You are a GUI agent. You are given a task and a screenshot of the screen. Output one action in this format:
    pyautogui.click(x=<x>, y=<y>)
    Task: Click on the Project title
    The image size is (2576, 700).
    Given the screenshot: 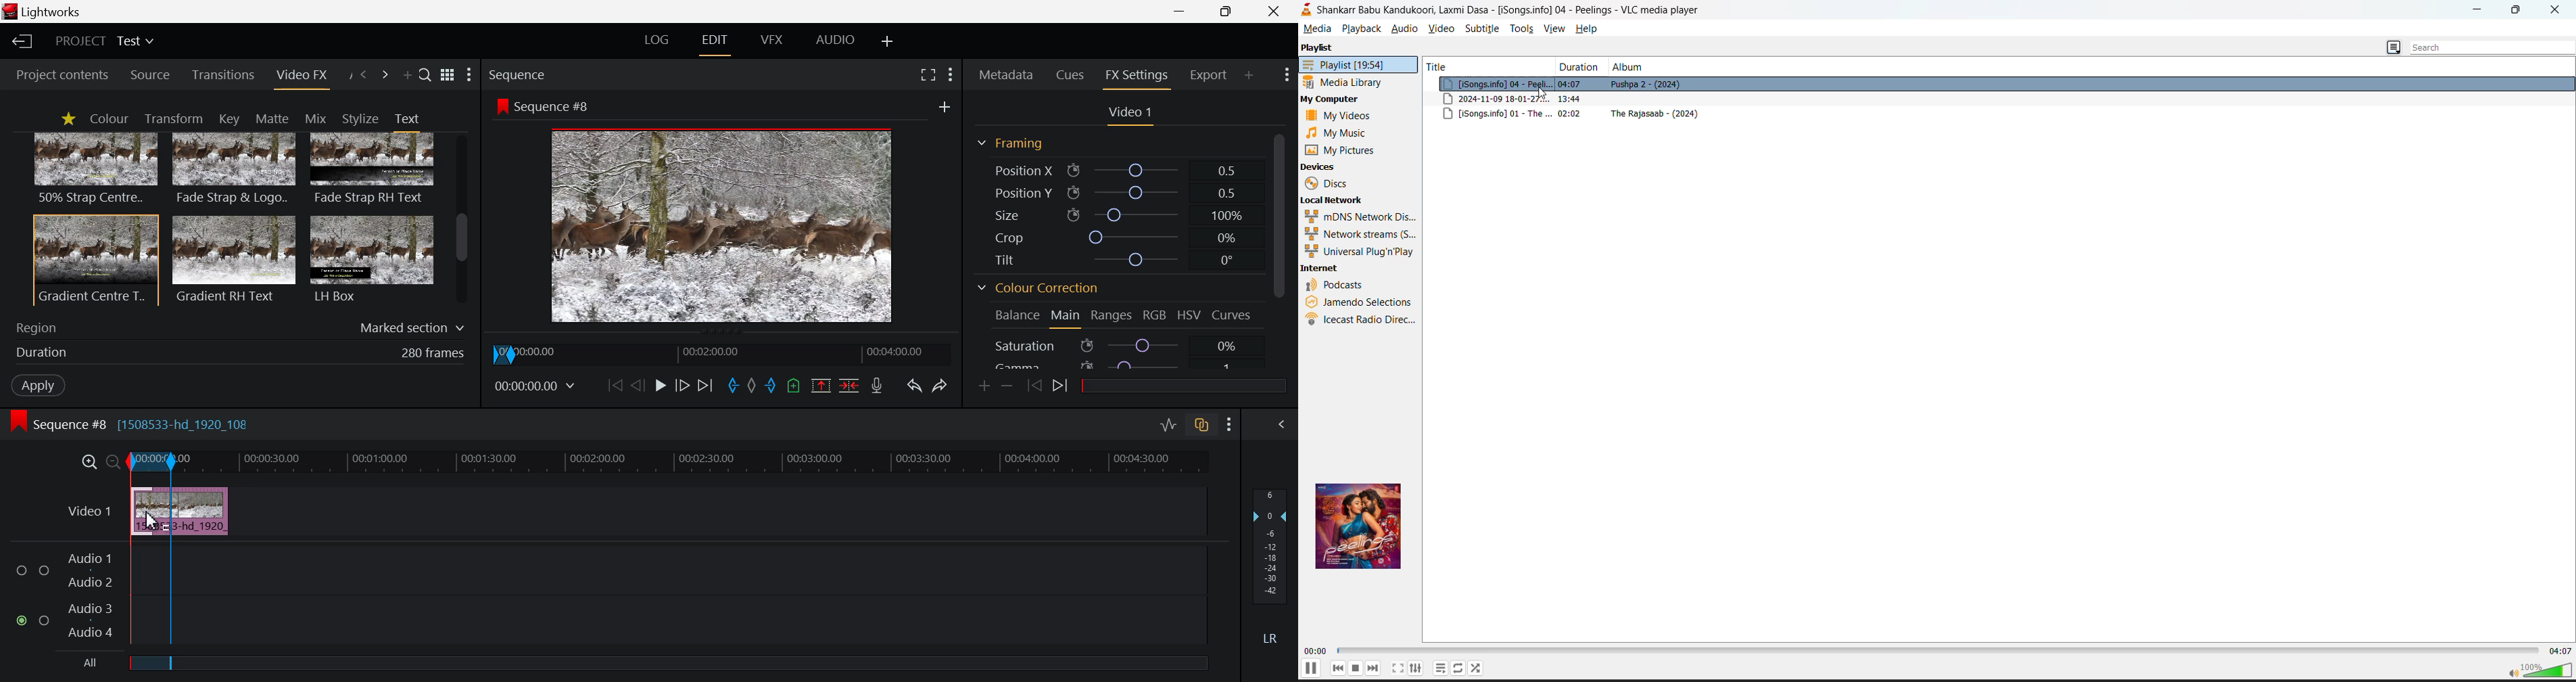 What is the action you would take?
    pyautogui.click(x=107, y=41)
    